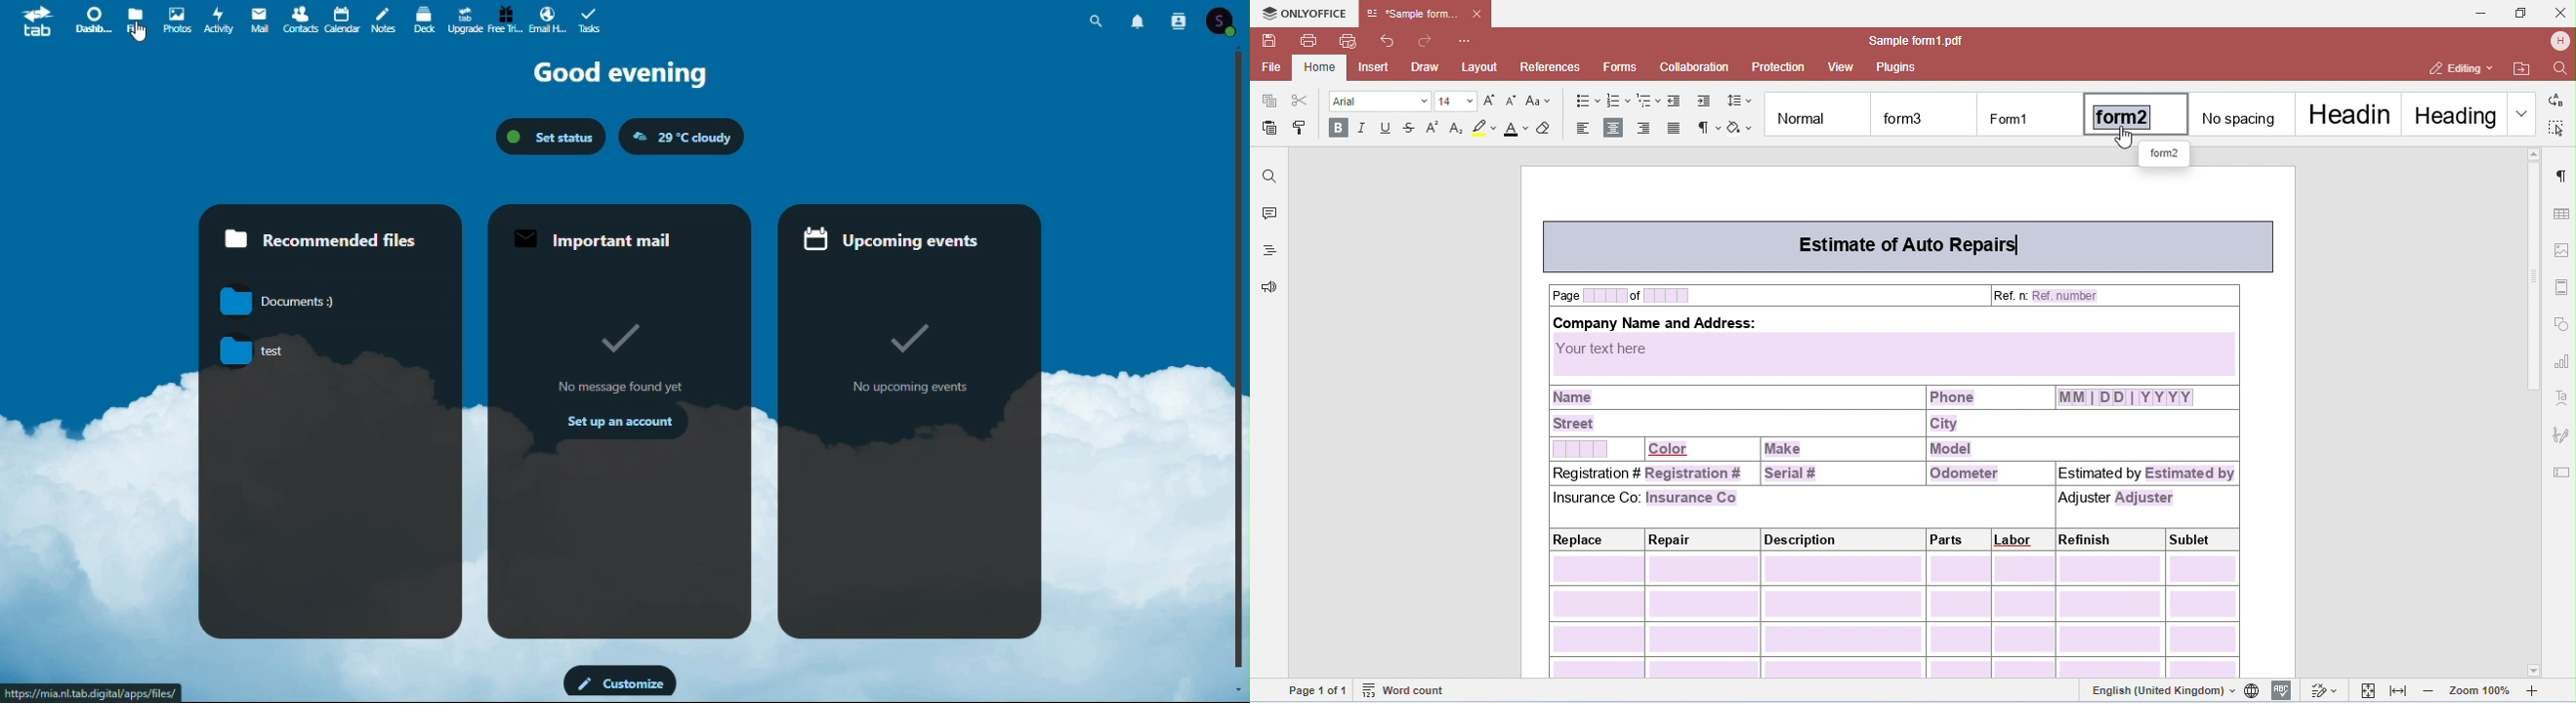 This screenshot has width=2576, height=728. Describe the element at coordinates (622, 682) in the screenshot. I see `Customise` at that location.